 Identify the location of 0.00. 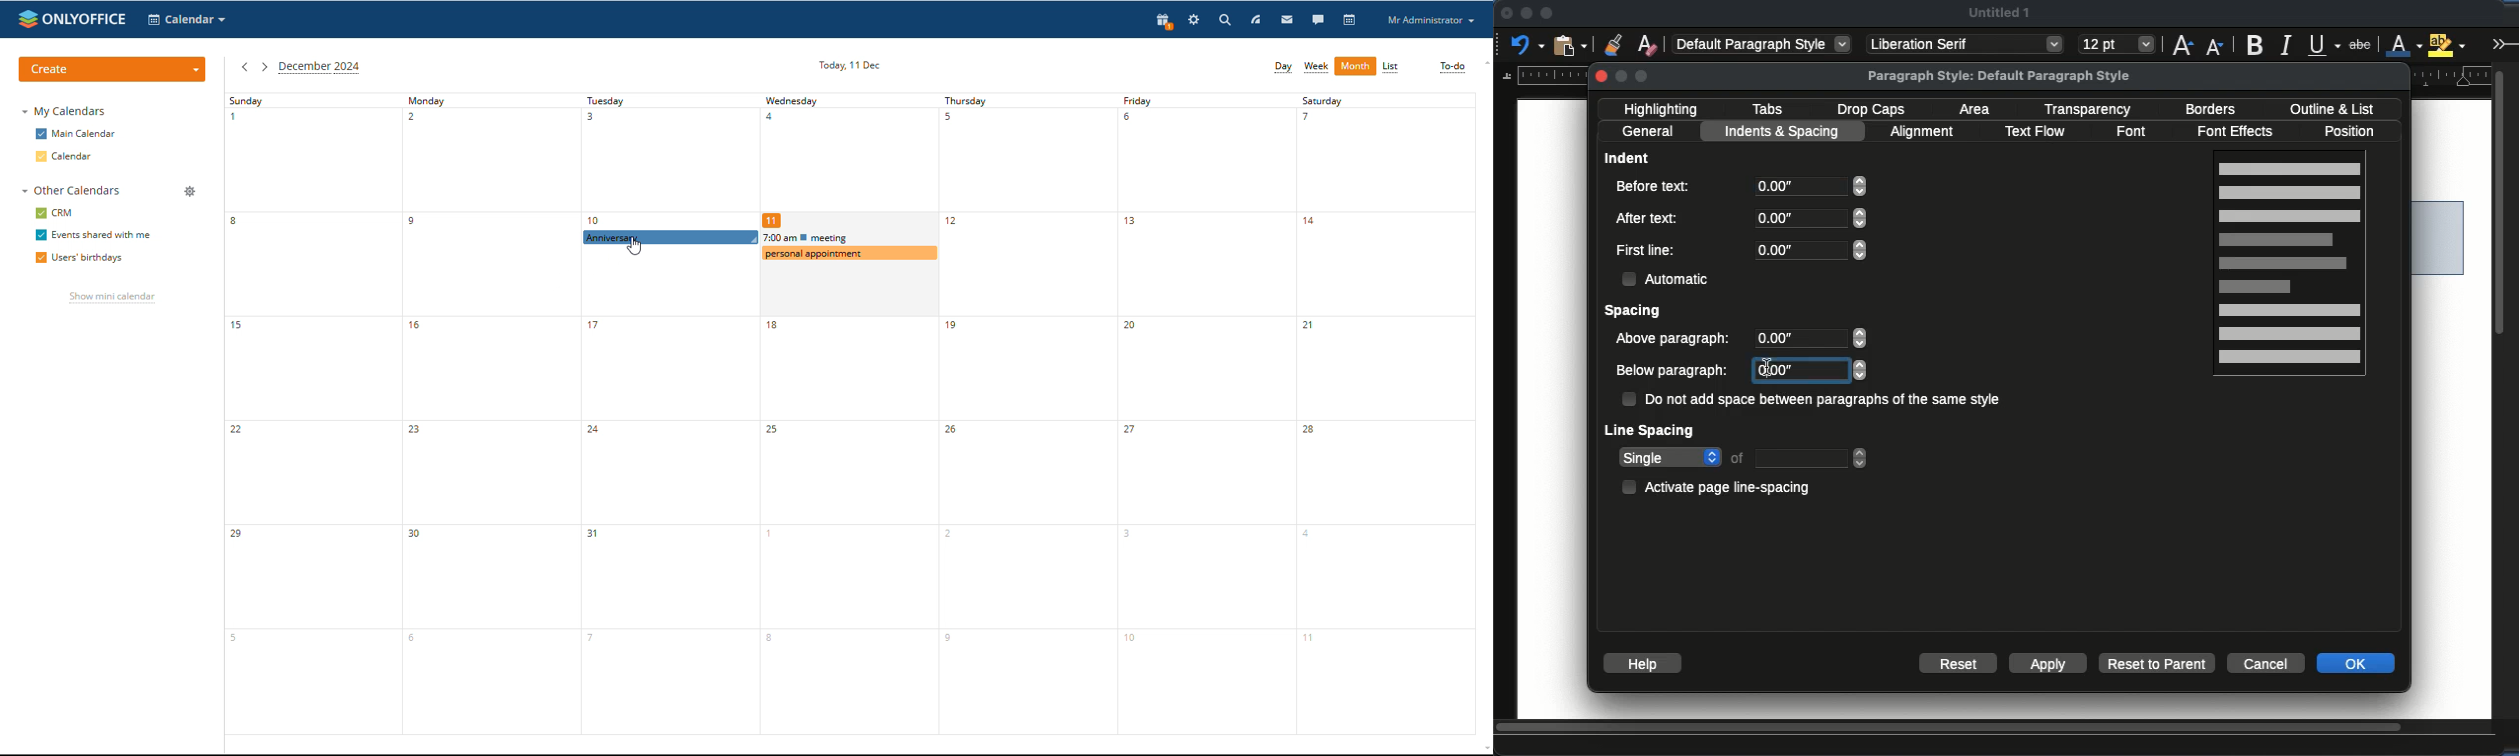
(1810, 186).